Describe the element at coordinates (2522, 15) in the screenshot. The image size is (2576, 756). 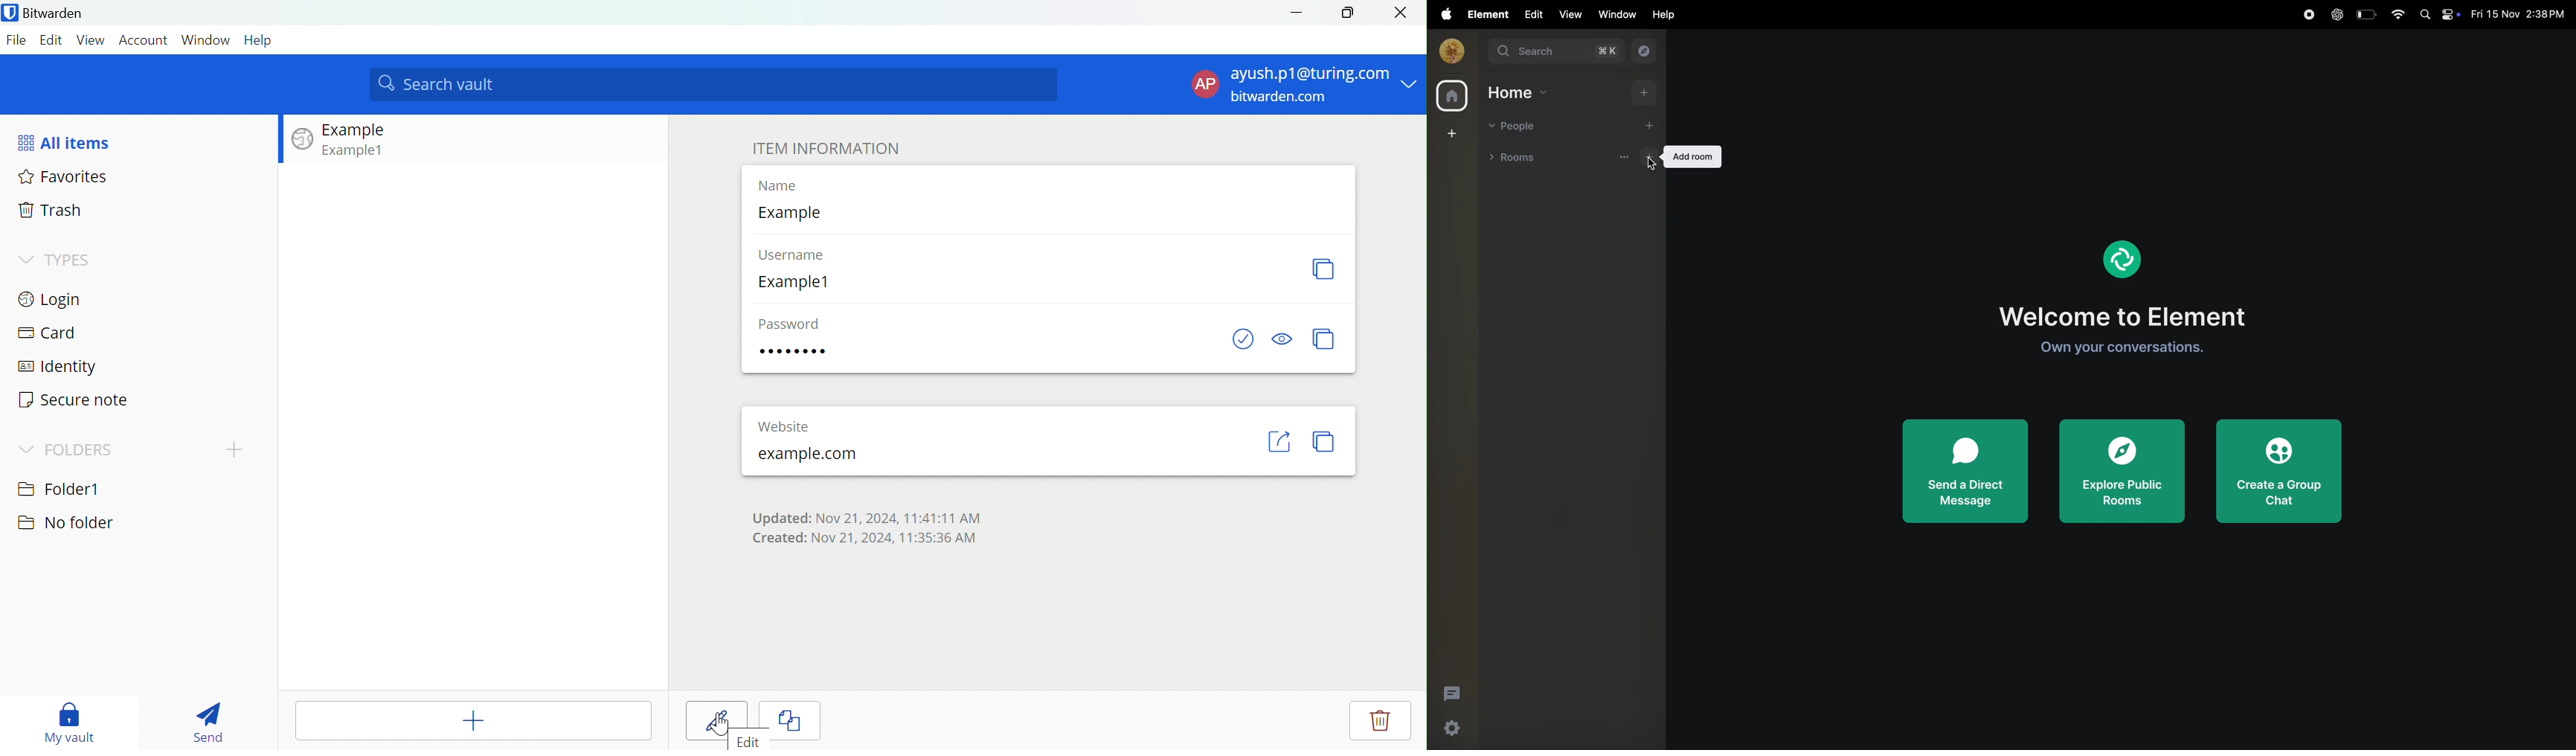
I see `date and time` at that location.